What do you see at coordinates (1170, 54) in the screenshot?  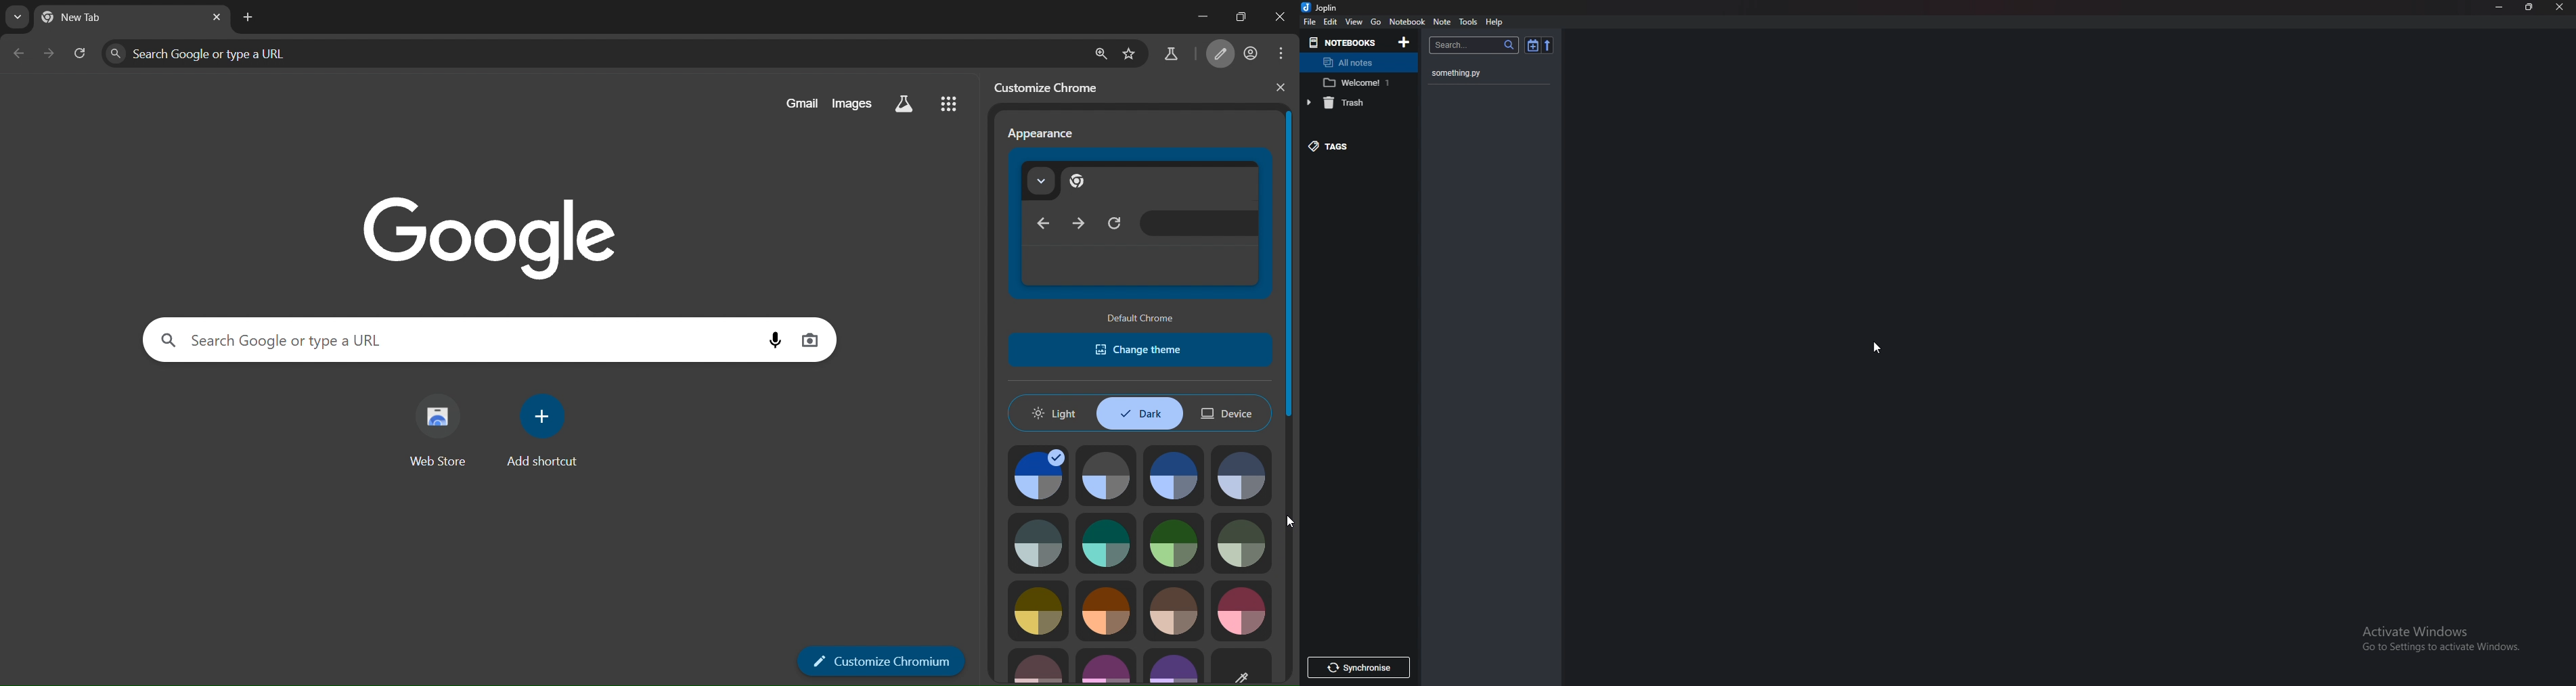 I see `search labs` at bounding box center [1170, 54].